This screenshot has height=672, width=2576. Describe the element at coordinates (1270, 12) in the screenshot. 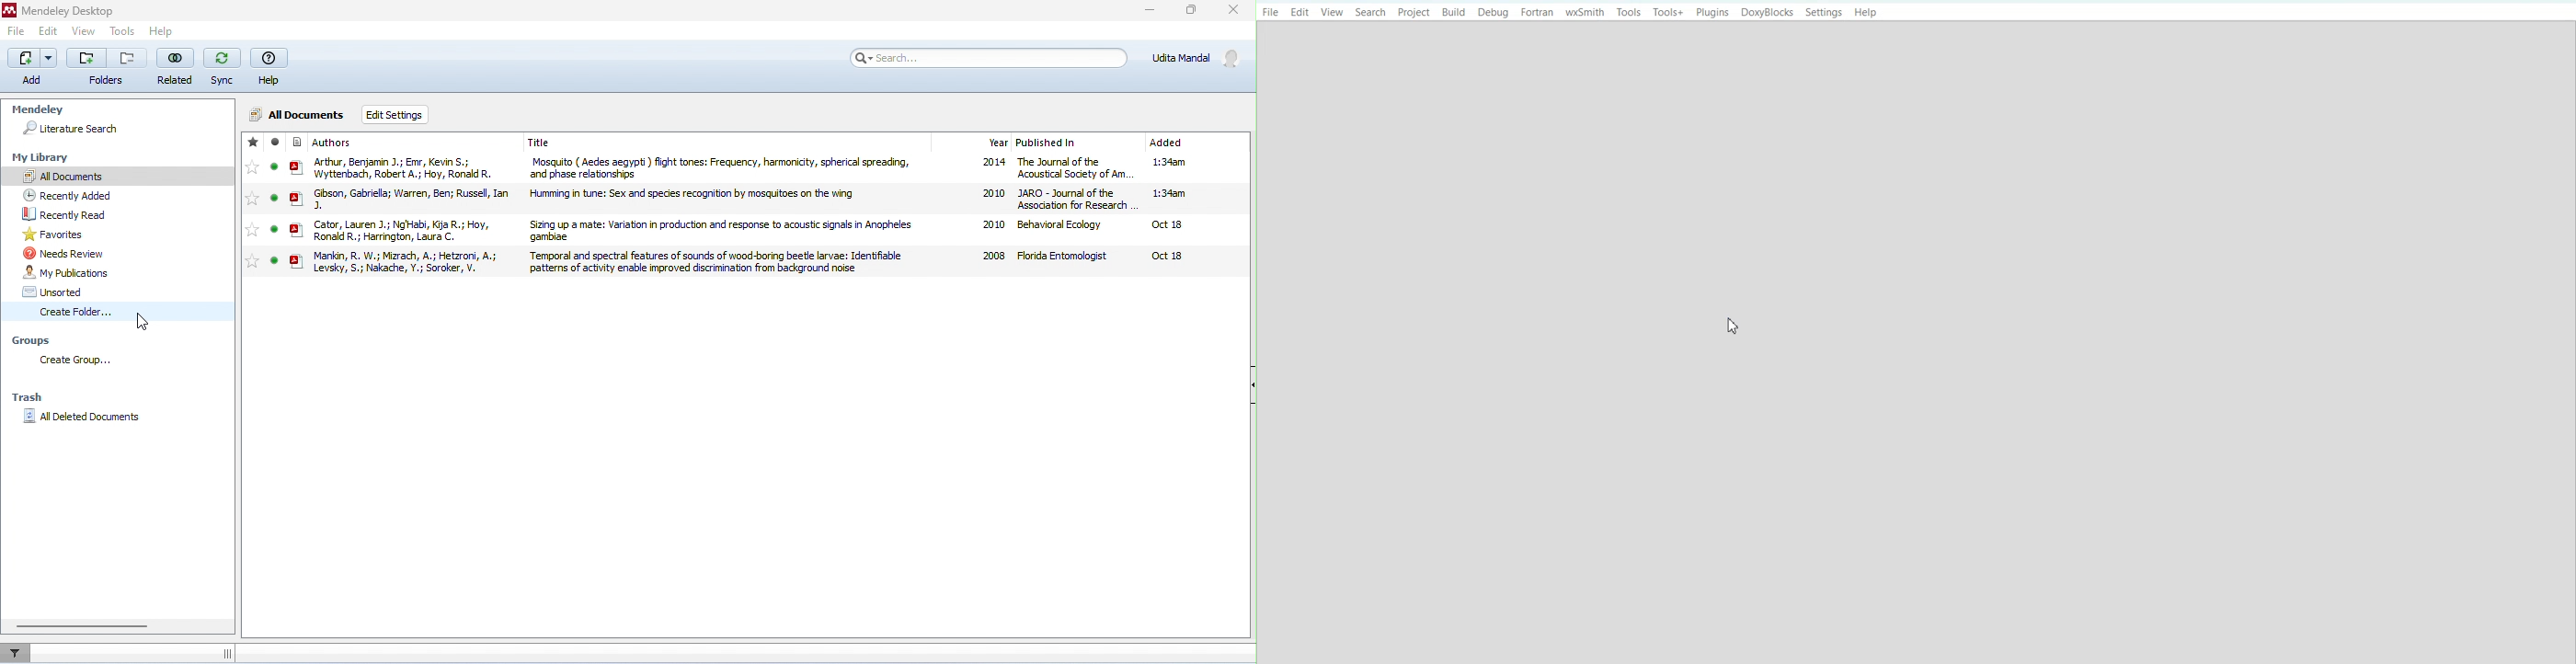

I see `File` at that location.